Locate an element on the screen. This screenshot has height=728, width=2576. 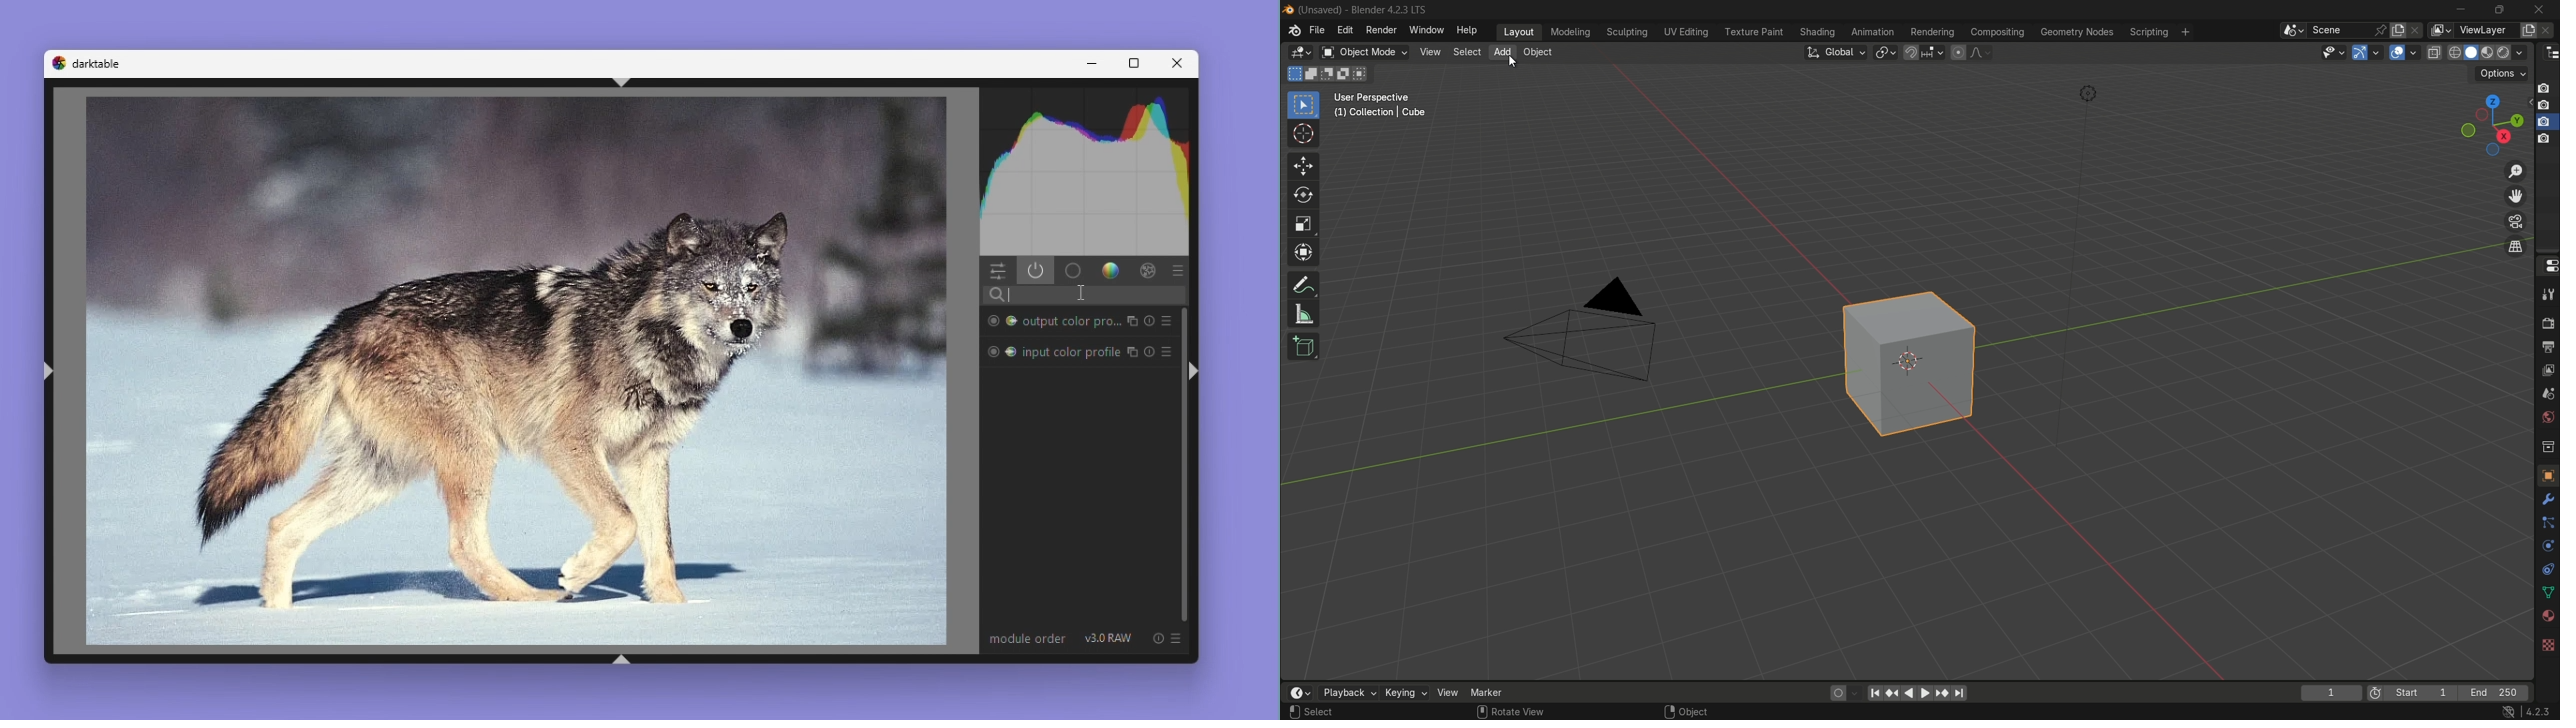
move is located at coordinates (1304, 167).